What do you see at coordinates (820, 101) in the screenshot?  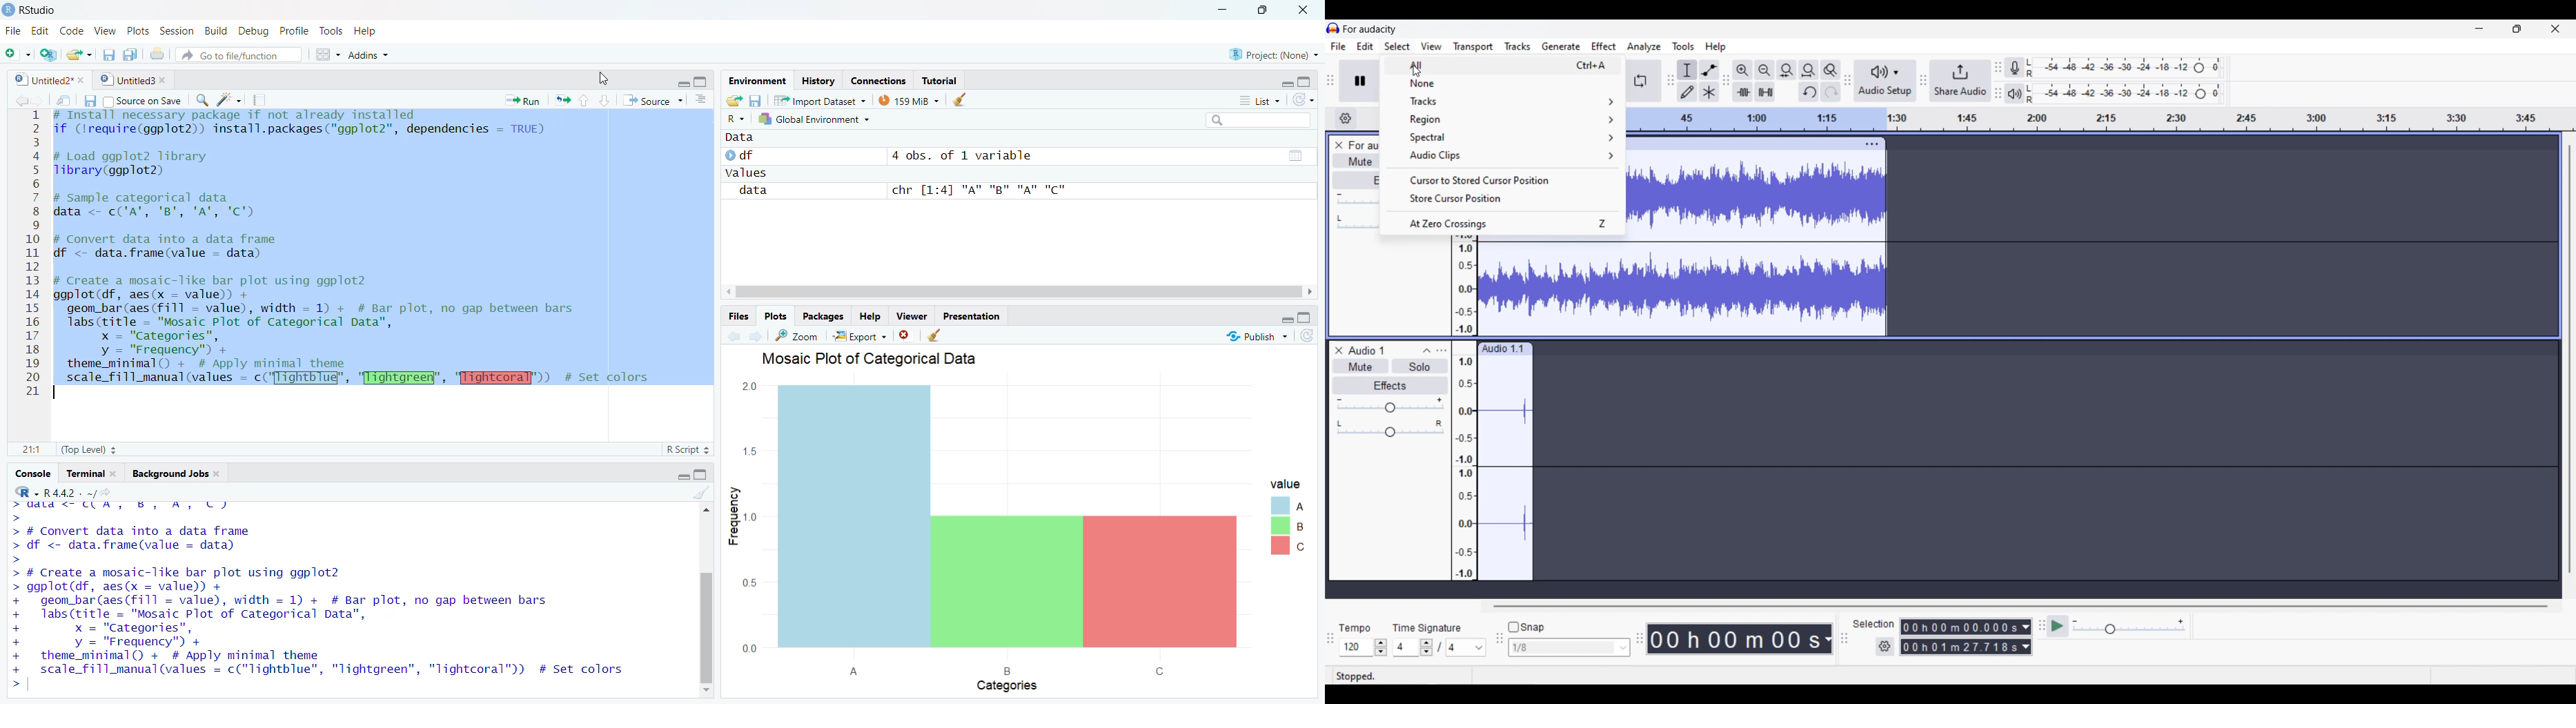 I see `Import Dataset` at bounding box center [820, 101].